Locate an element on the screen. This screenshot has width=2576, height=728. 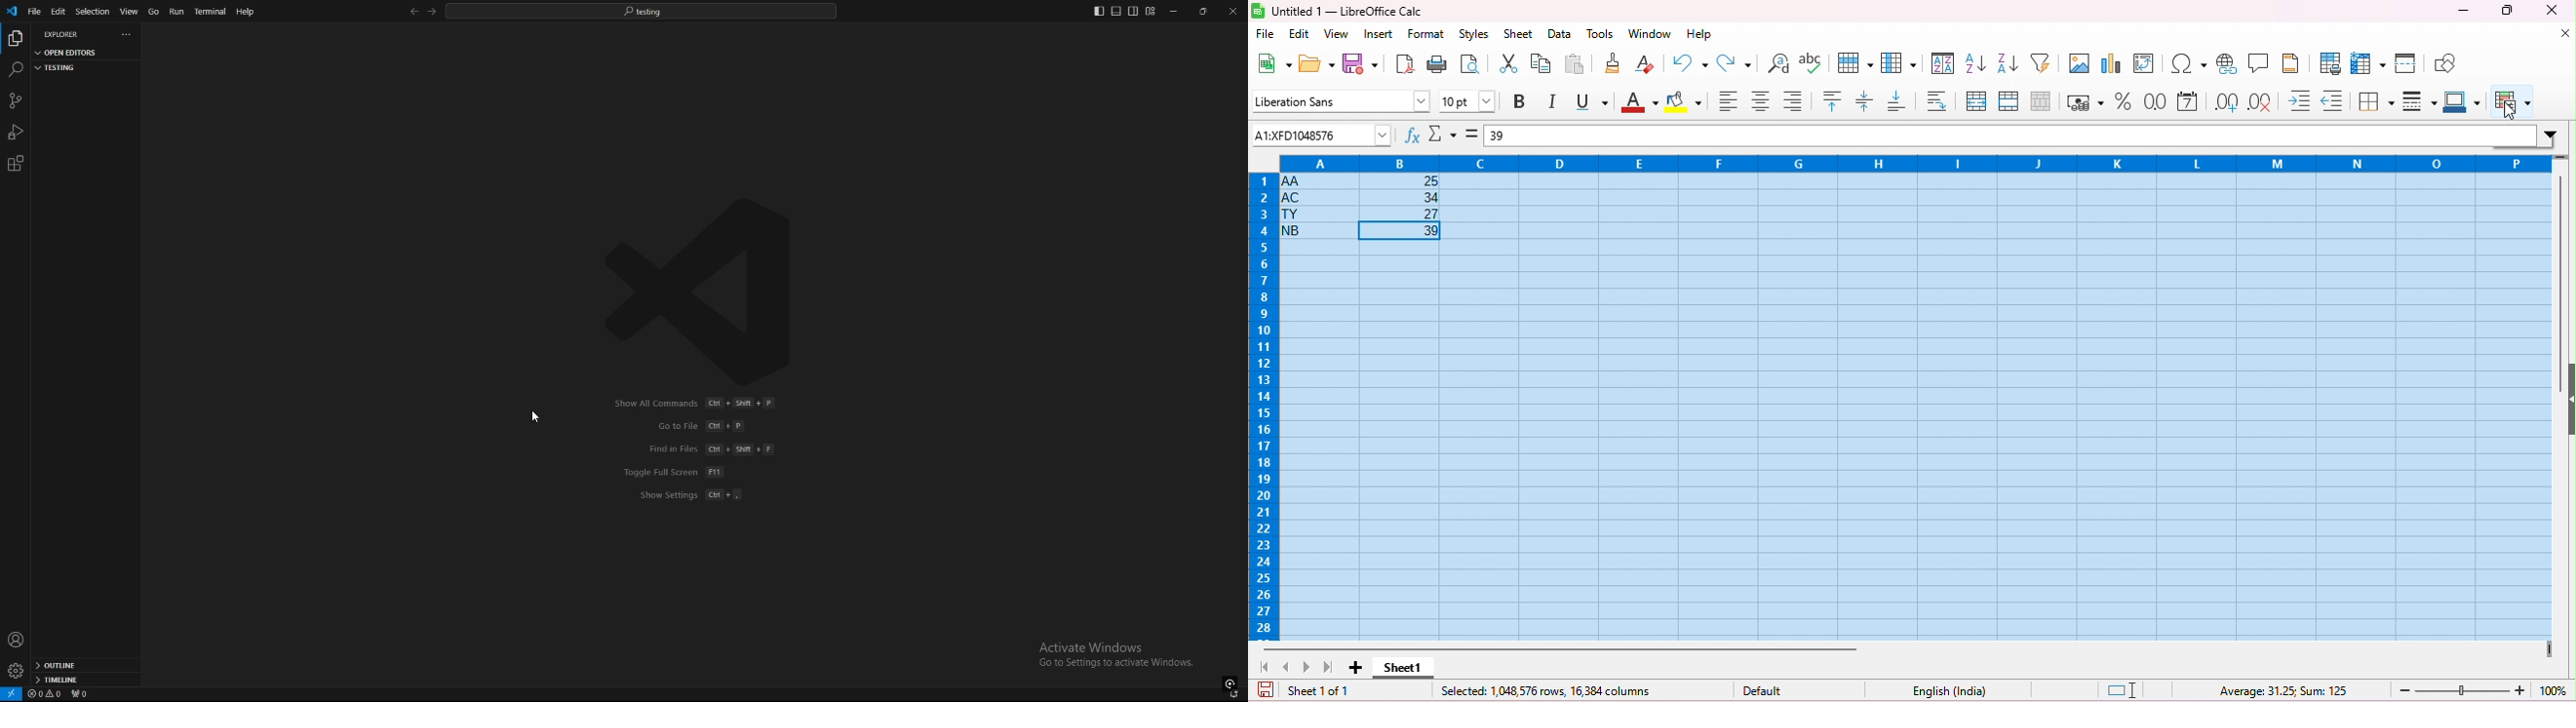
print preview is located at coordinates (1472, 64).